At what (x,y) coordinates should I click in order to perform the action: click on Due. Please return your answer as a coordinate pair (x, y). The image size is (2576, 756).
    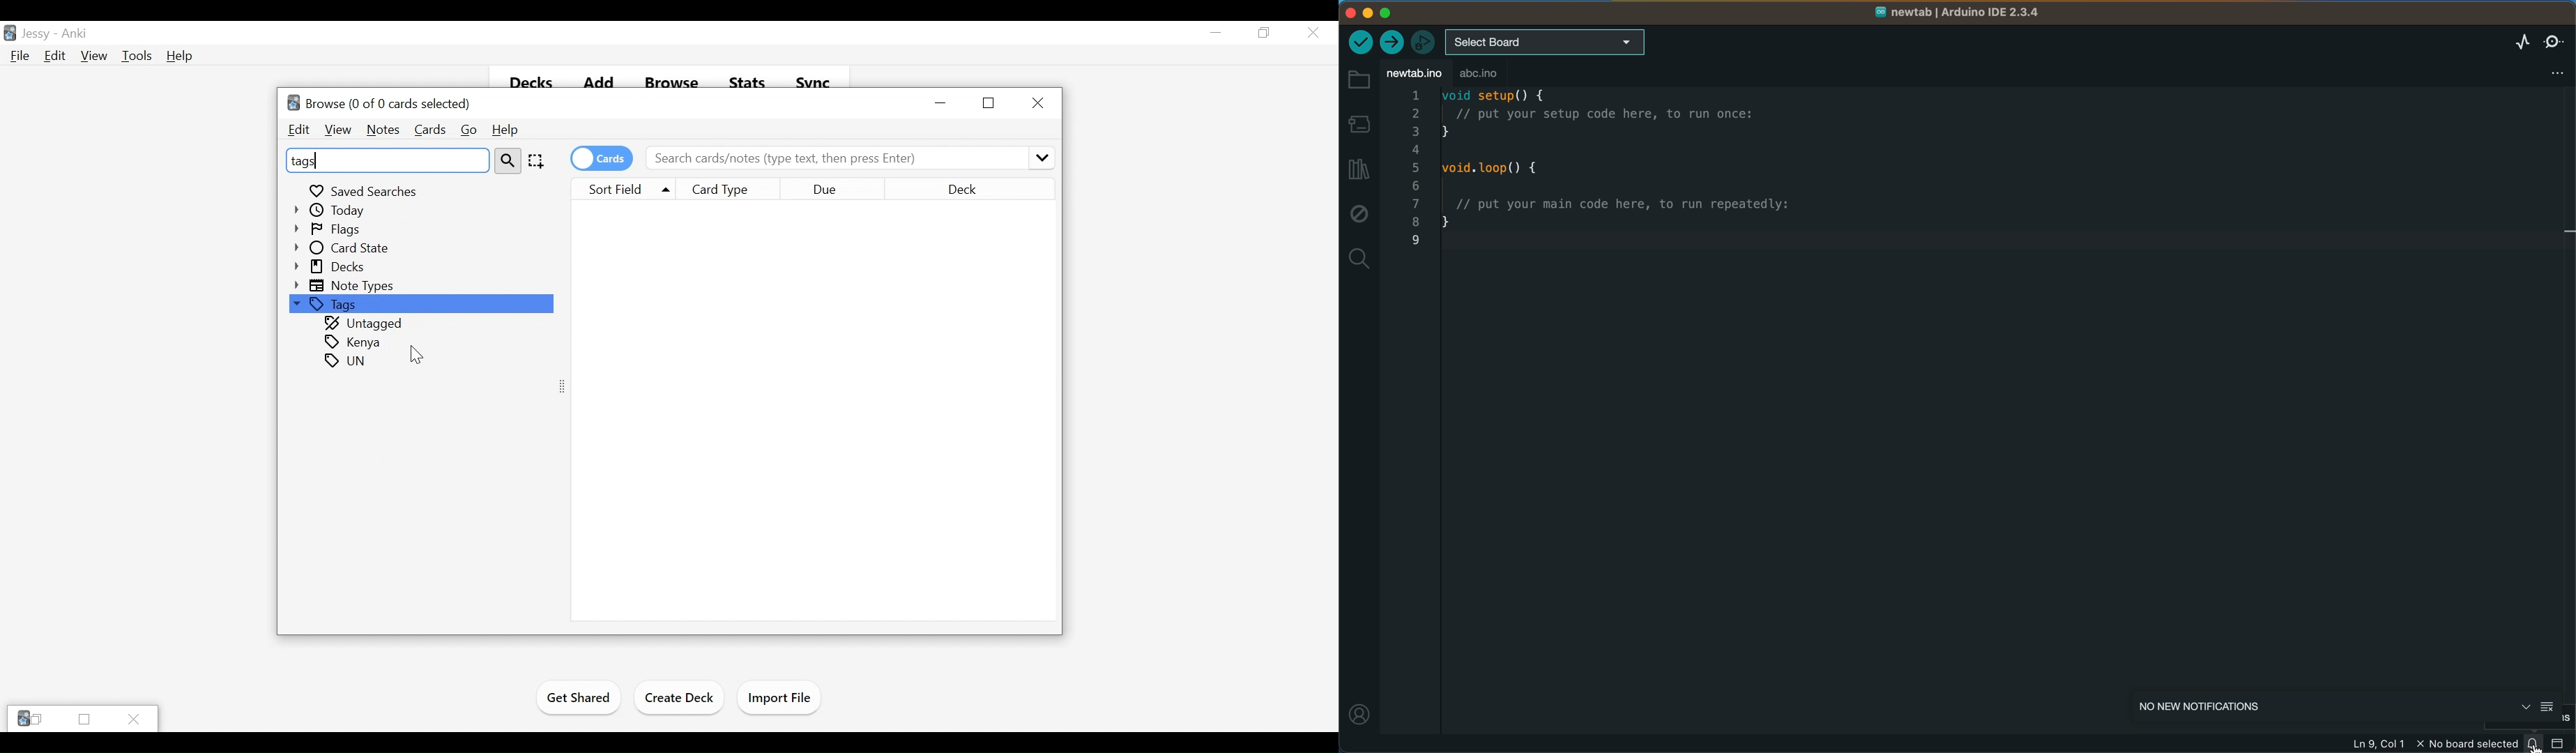
    Looking at the image, I should click on (852, 189).